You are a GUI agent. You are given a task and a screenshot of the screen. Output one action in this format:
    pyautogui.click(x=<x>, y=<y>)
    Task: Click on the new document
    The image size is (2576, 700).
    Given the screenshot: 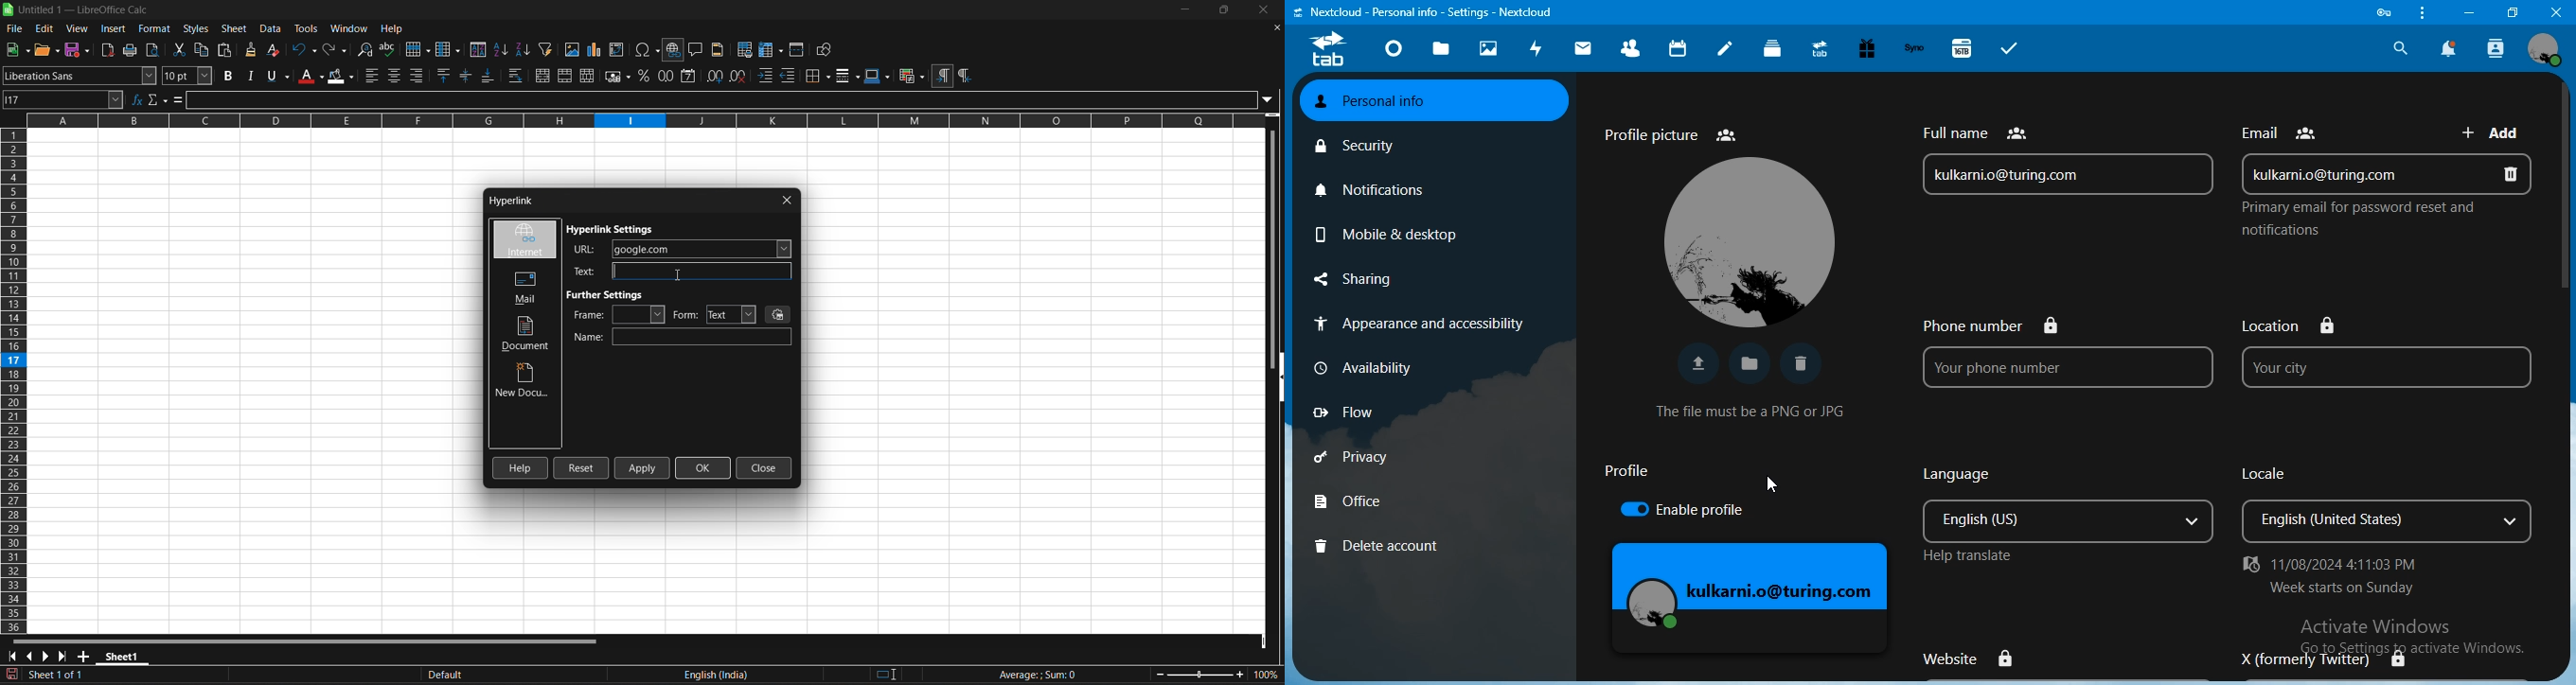 What is the action you would take?
    pyautogui.click(x=524, y=382)
    